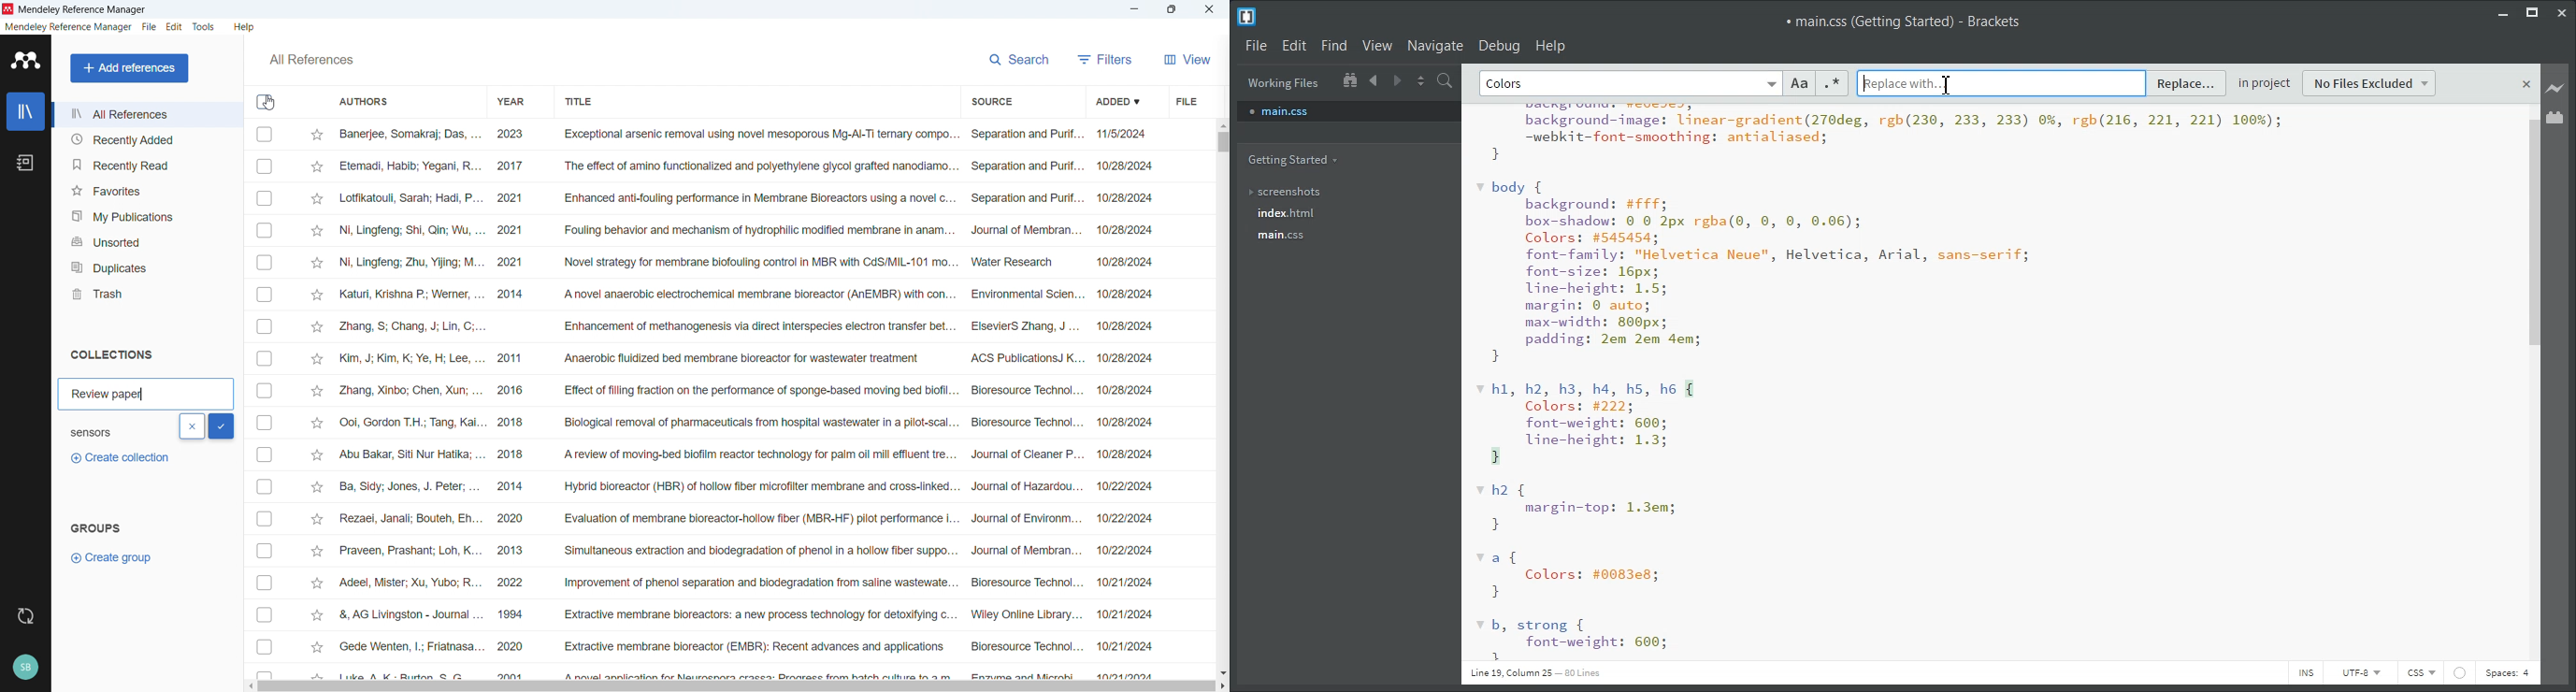 Image resolution: width=2576 pixels, height=700 pixels. What do you see at coordinates (1333, 46) in the screenshot?
I see `Find` at bounding box center [1333, 46].